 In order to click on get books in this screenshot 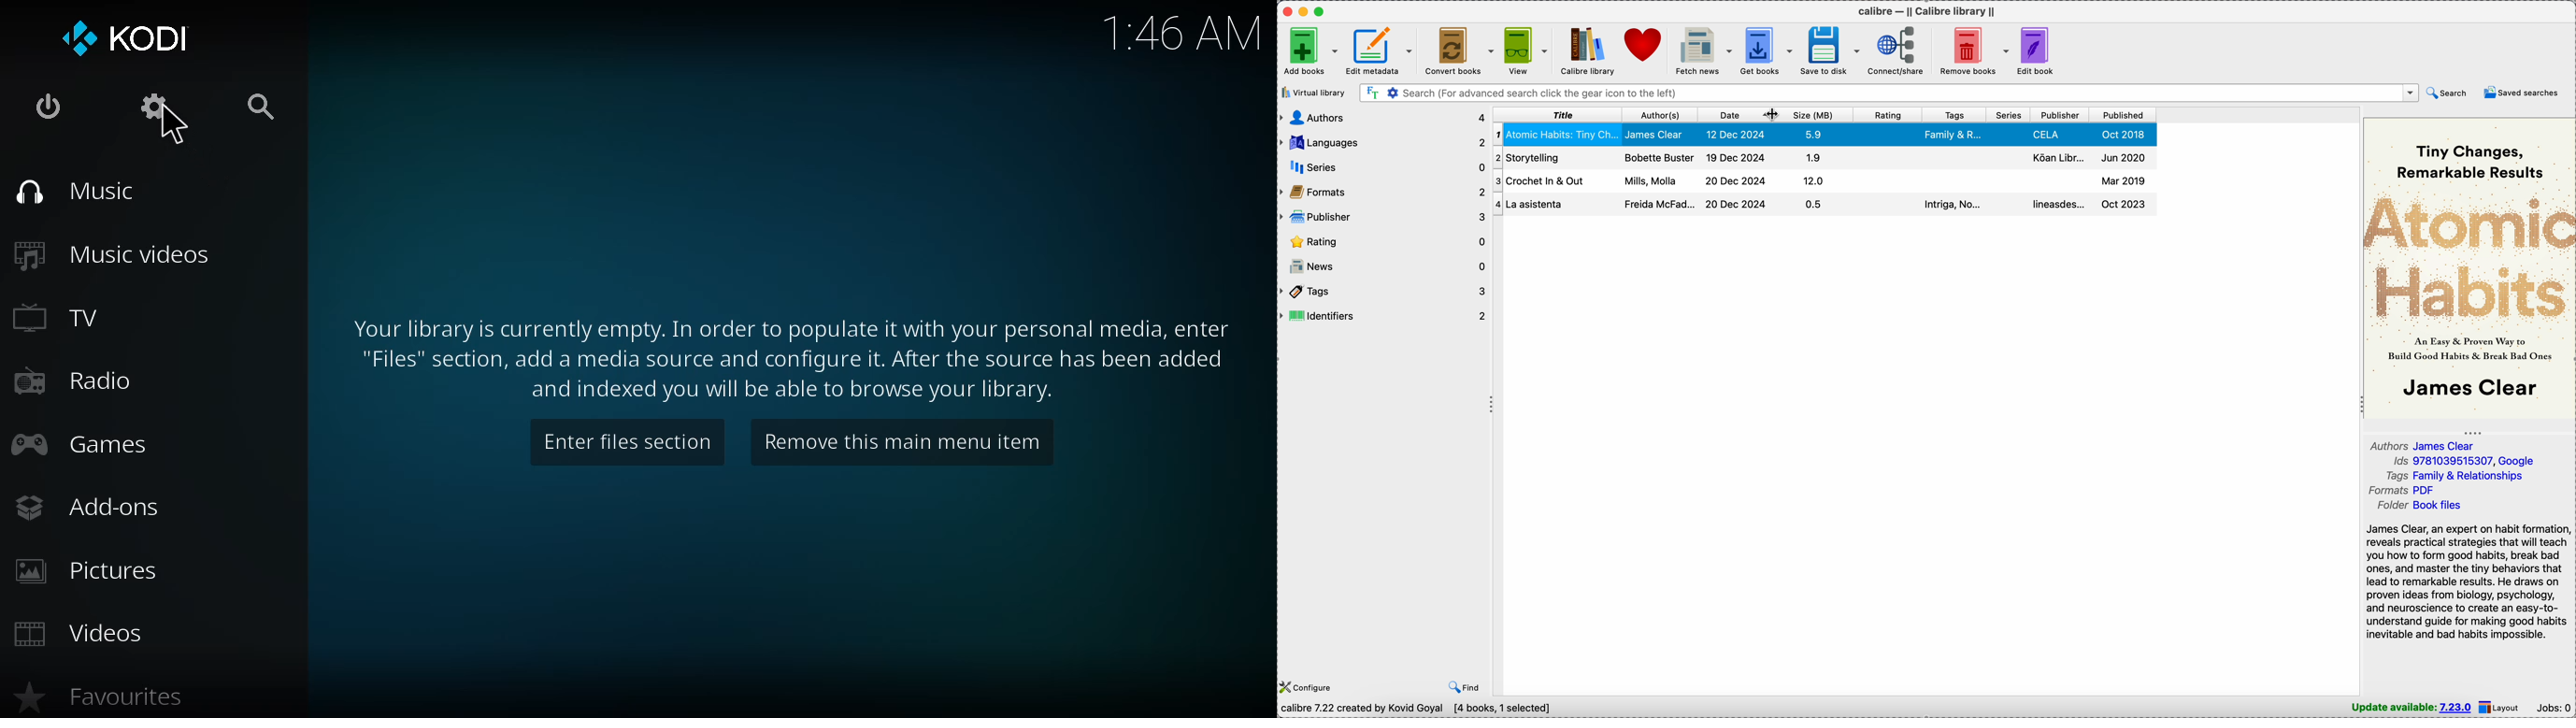, I will do `click(1768, 51)`.